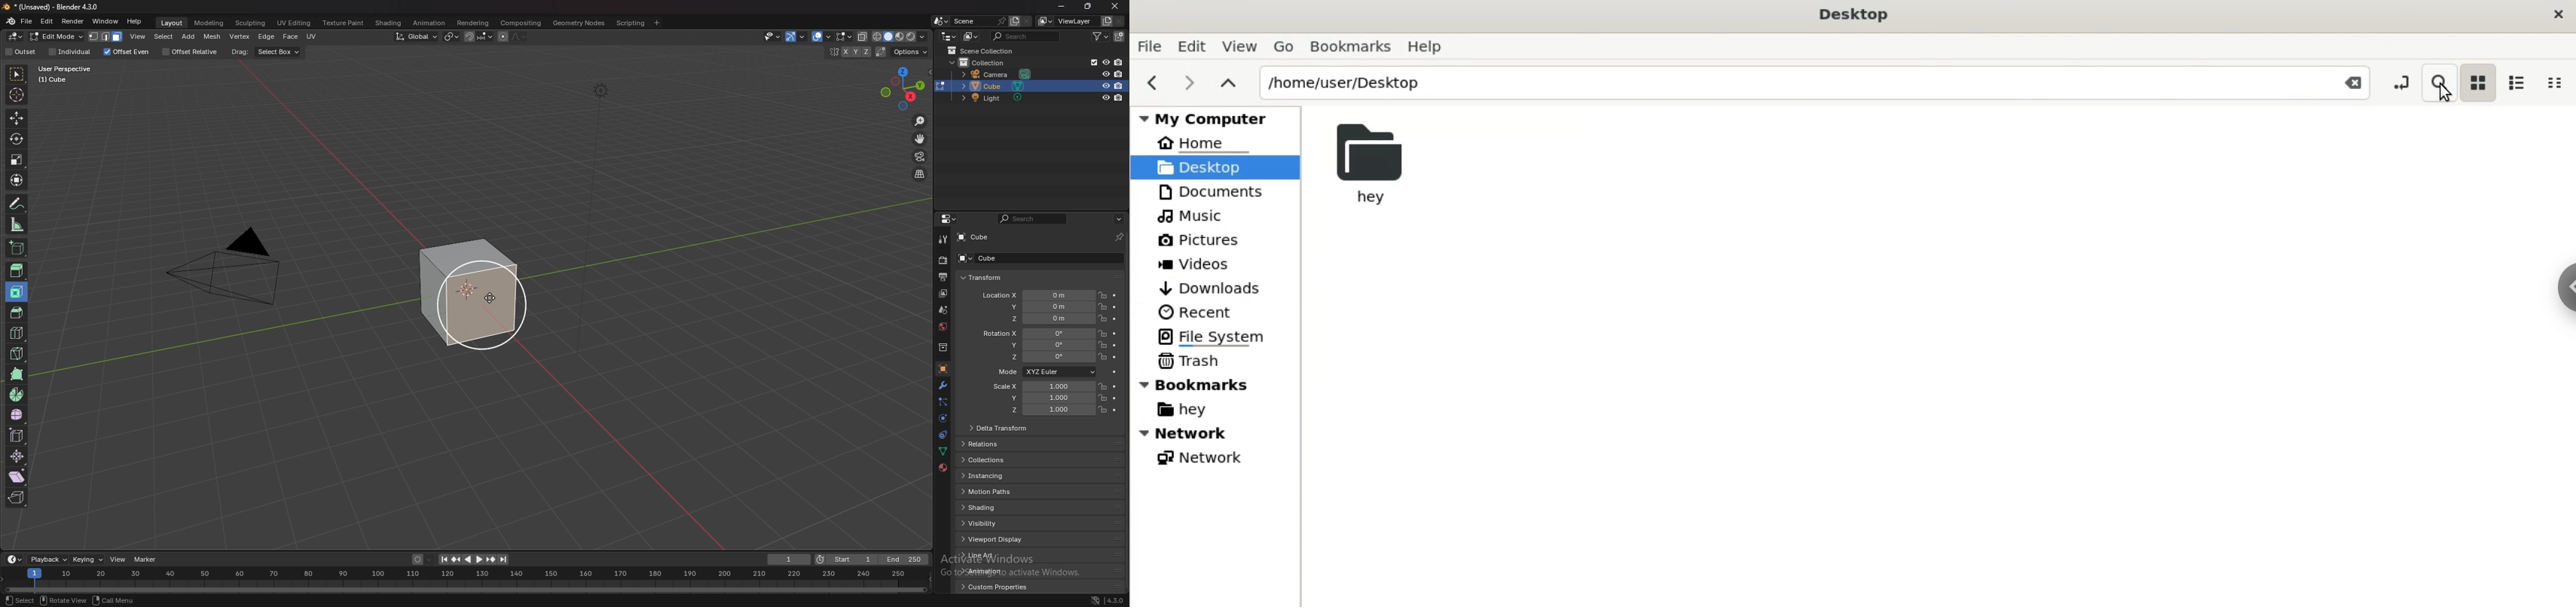 Image resolution: width=2576 pixels, height=616 pixels. Describe the element at coordinates (864, 37) in the screenshot. I see `toggle xray` at that location.